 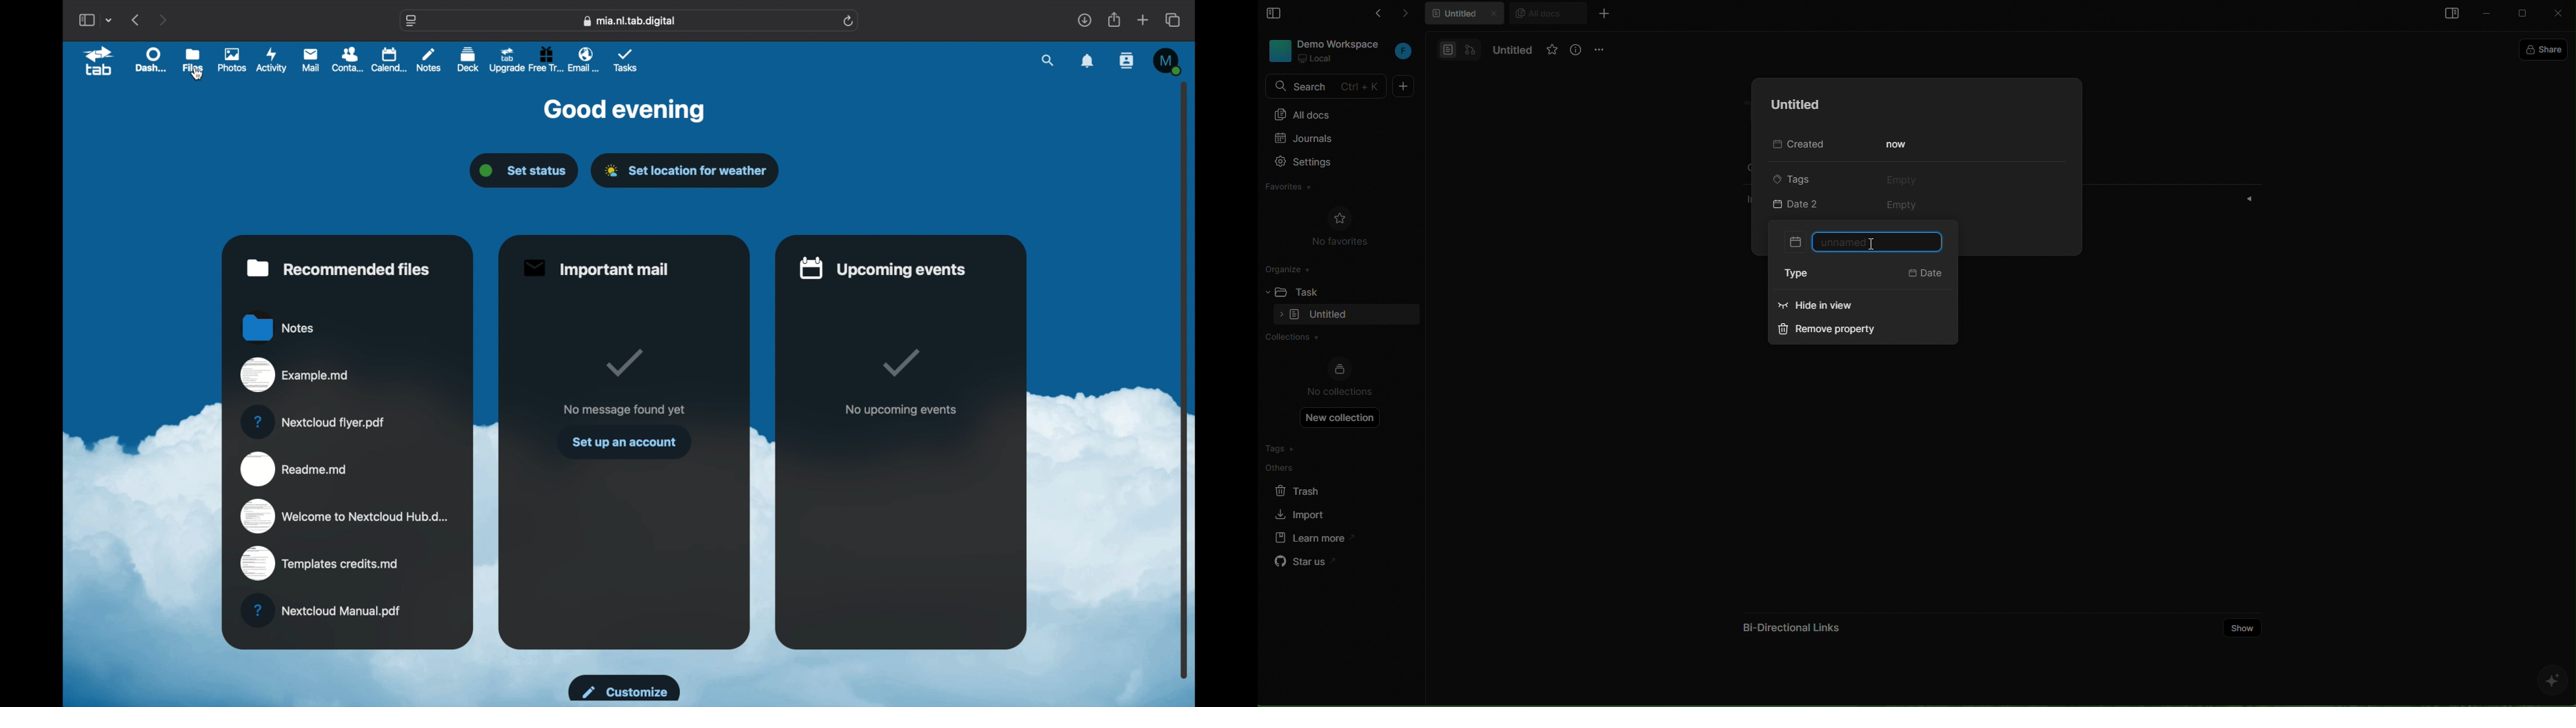 What do you see at coordinates (1552, 50) in the screenshot?
I see `favorites` at bounding box center [1552, 50].